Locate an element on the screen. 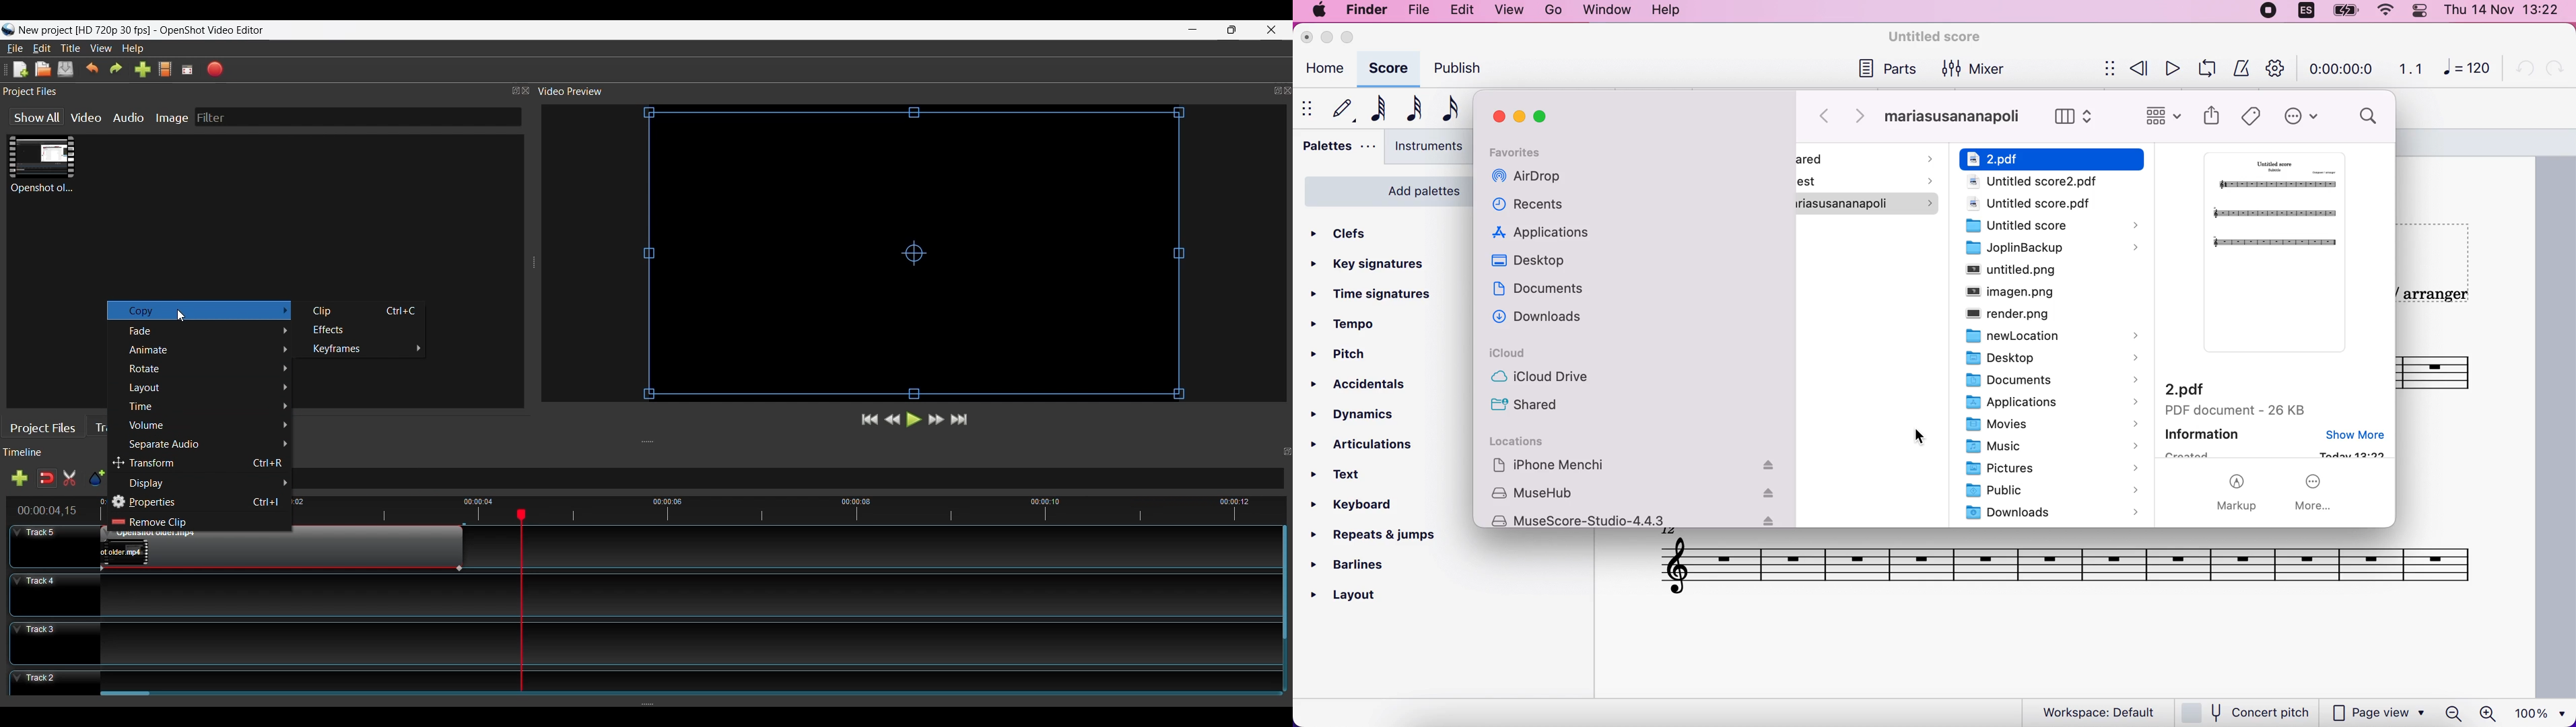  desktop is located at coordinates (1538, 264).